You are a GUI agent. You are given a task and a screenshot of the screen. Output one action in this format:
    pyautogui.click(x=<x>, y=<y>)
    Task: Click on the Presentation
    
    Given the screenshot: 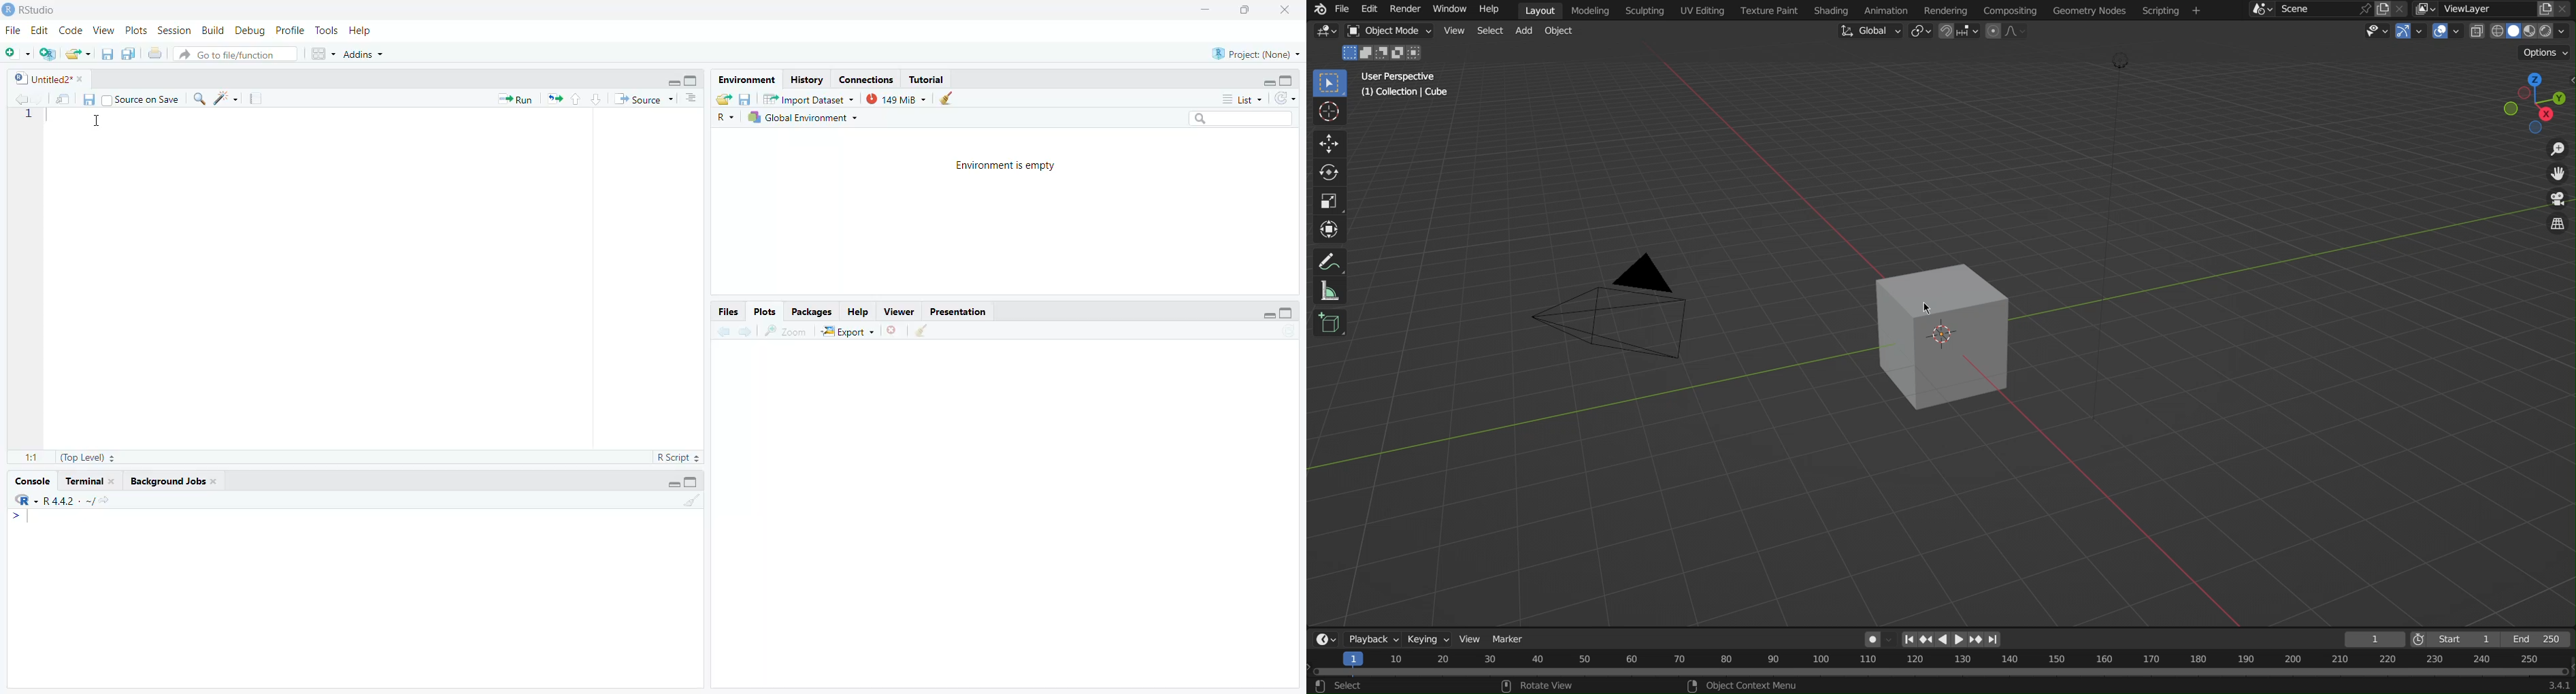 What is the action you would take?
    pyautogui.click(x=957, y=310)
    